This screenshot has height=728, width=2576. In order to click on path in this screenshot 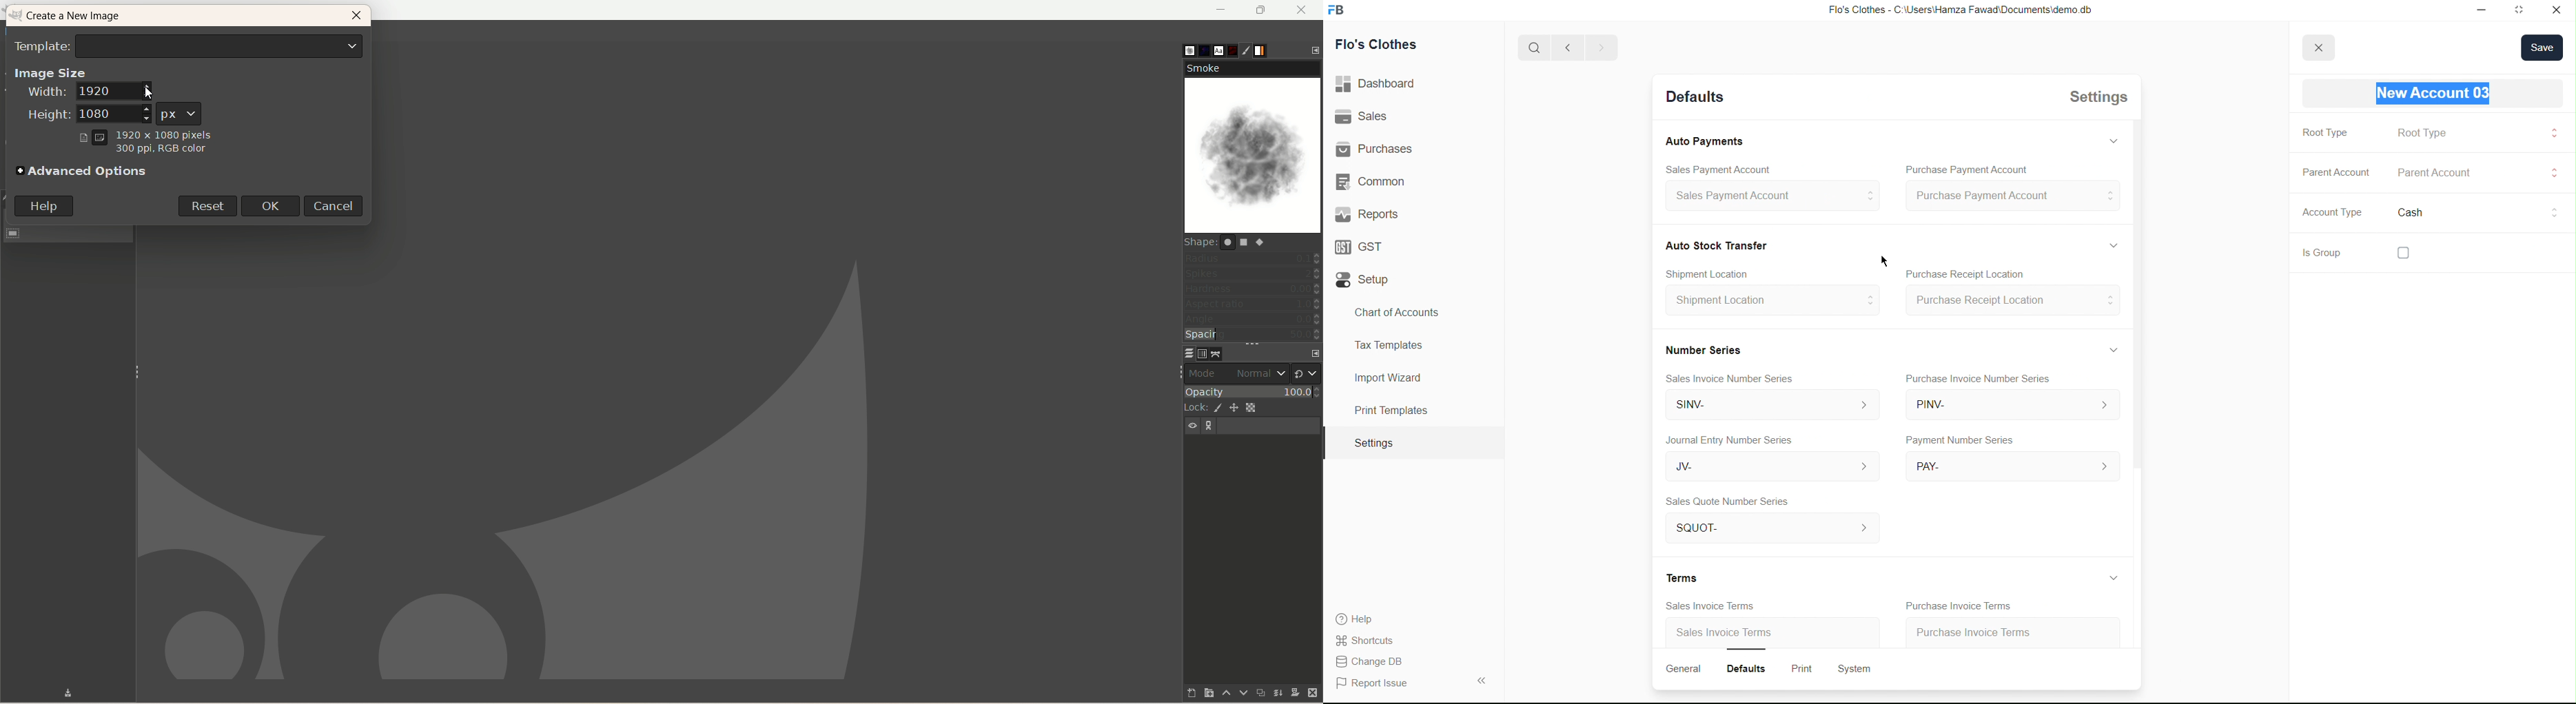, I will do `click(1217, 353)`.